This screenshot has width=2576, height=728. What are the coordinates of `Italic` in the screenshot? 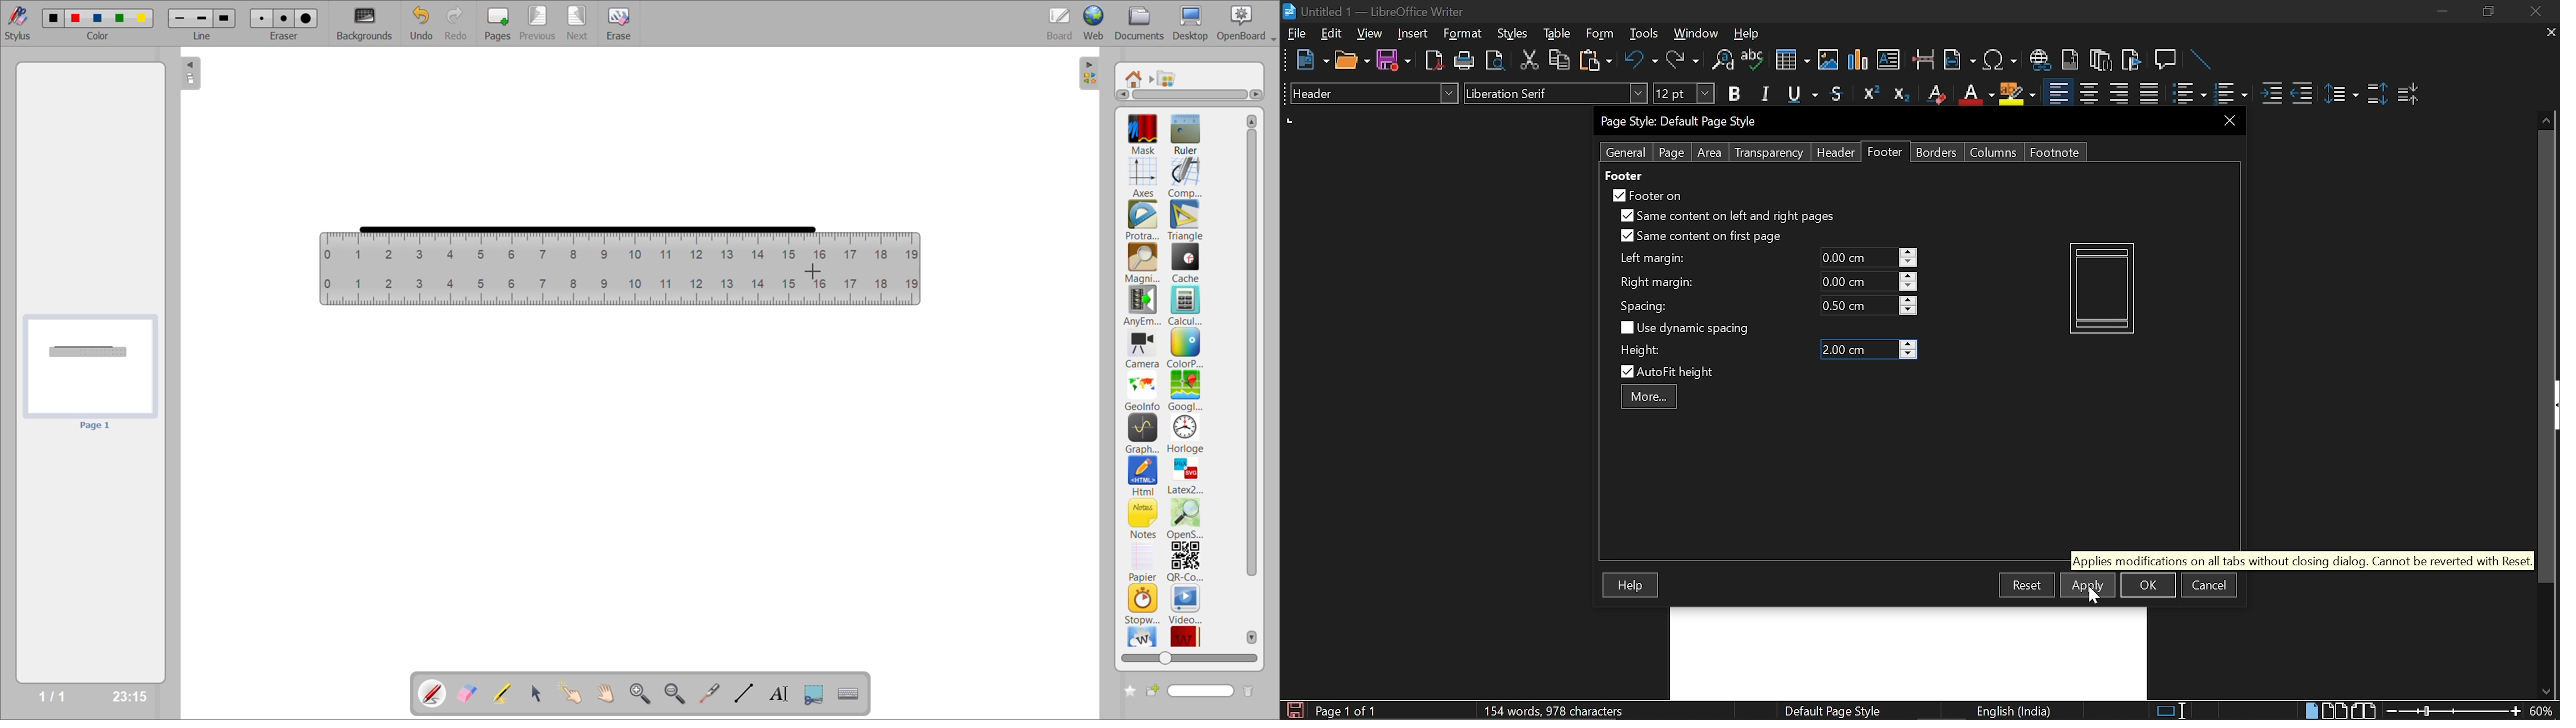 It's located at (1766, 94).